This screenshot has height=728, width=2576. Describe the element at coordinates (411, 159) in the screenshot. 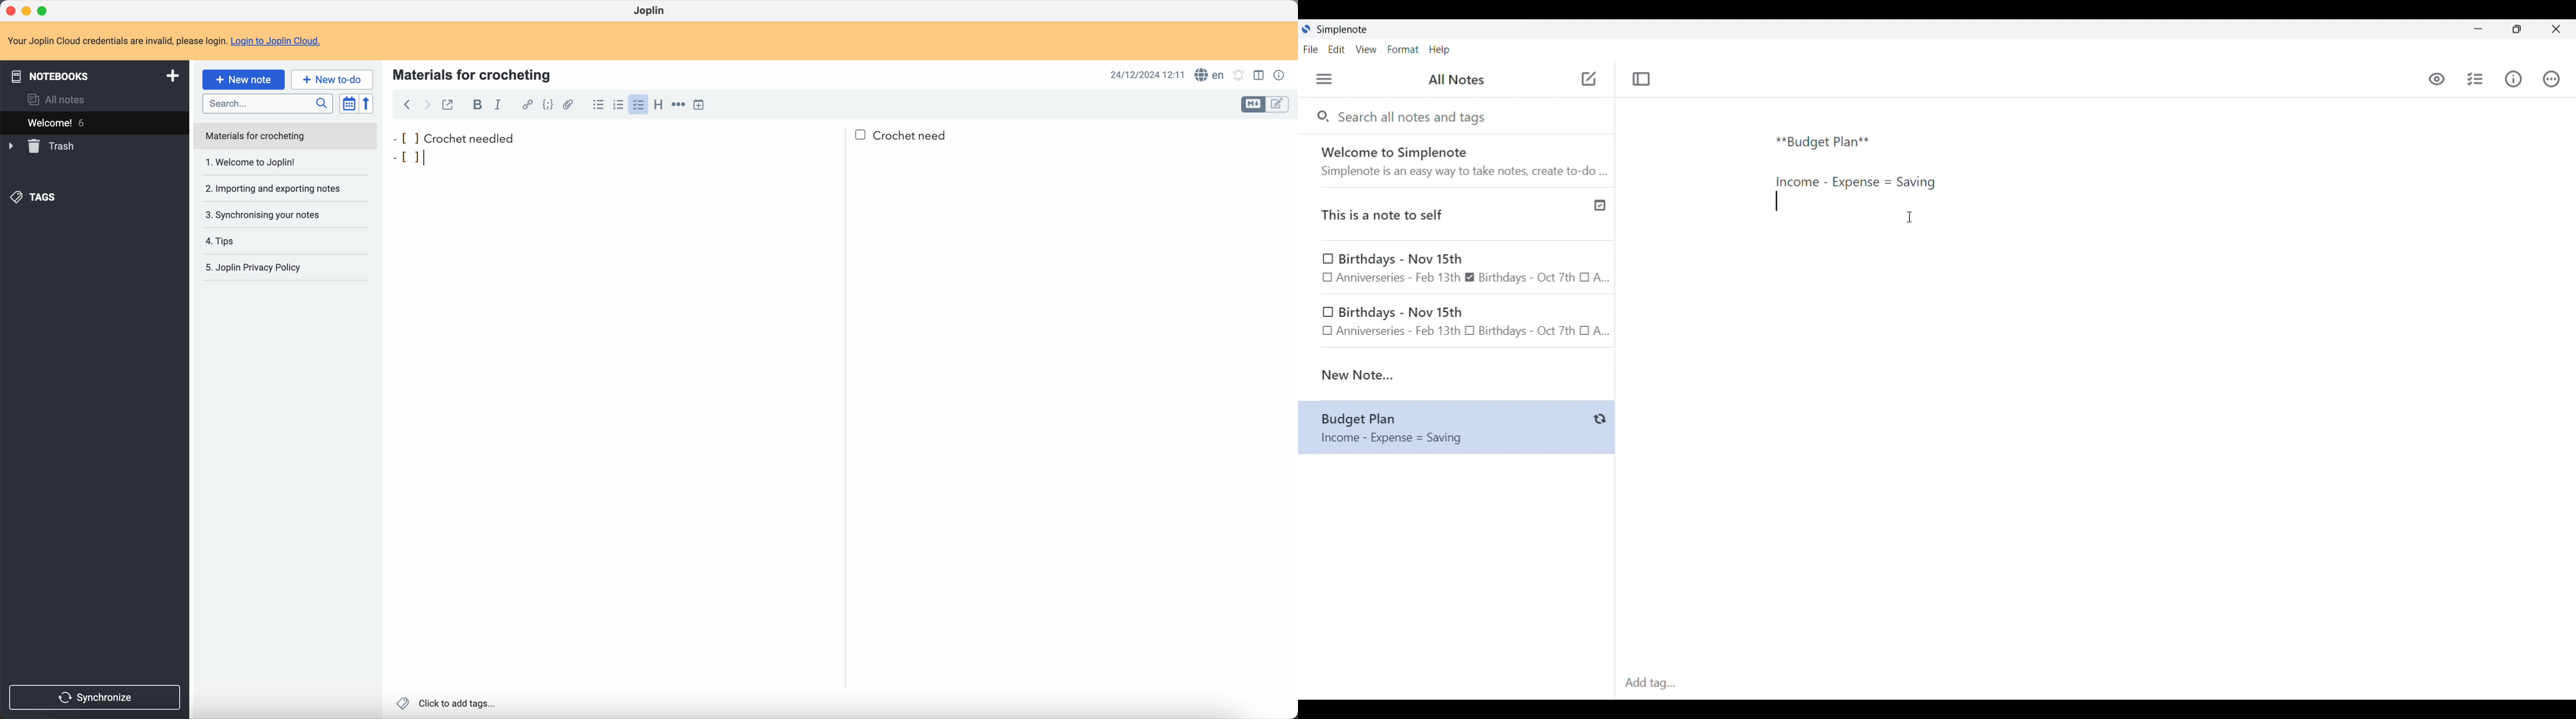

I see `bullet point` at that location.